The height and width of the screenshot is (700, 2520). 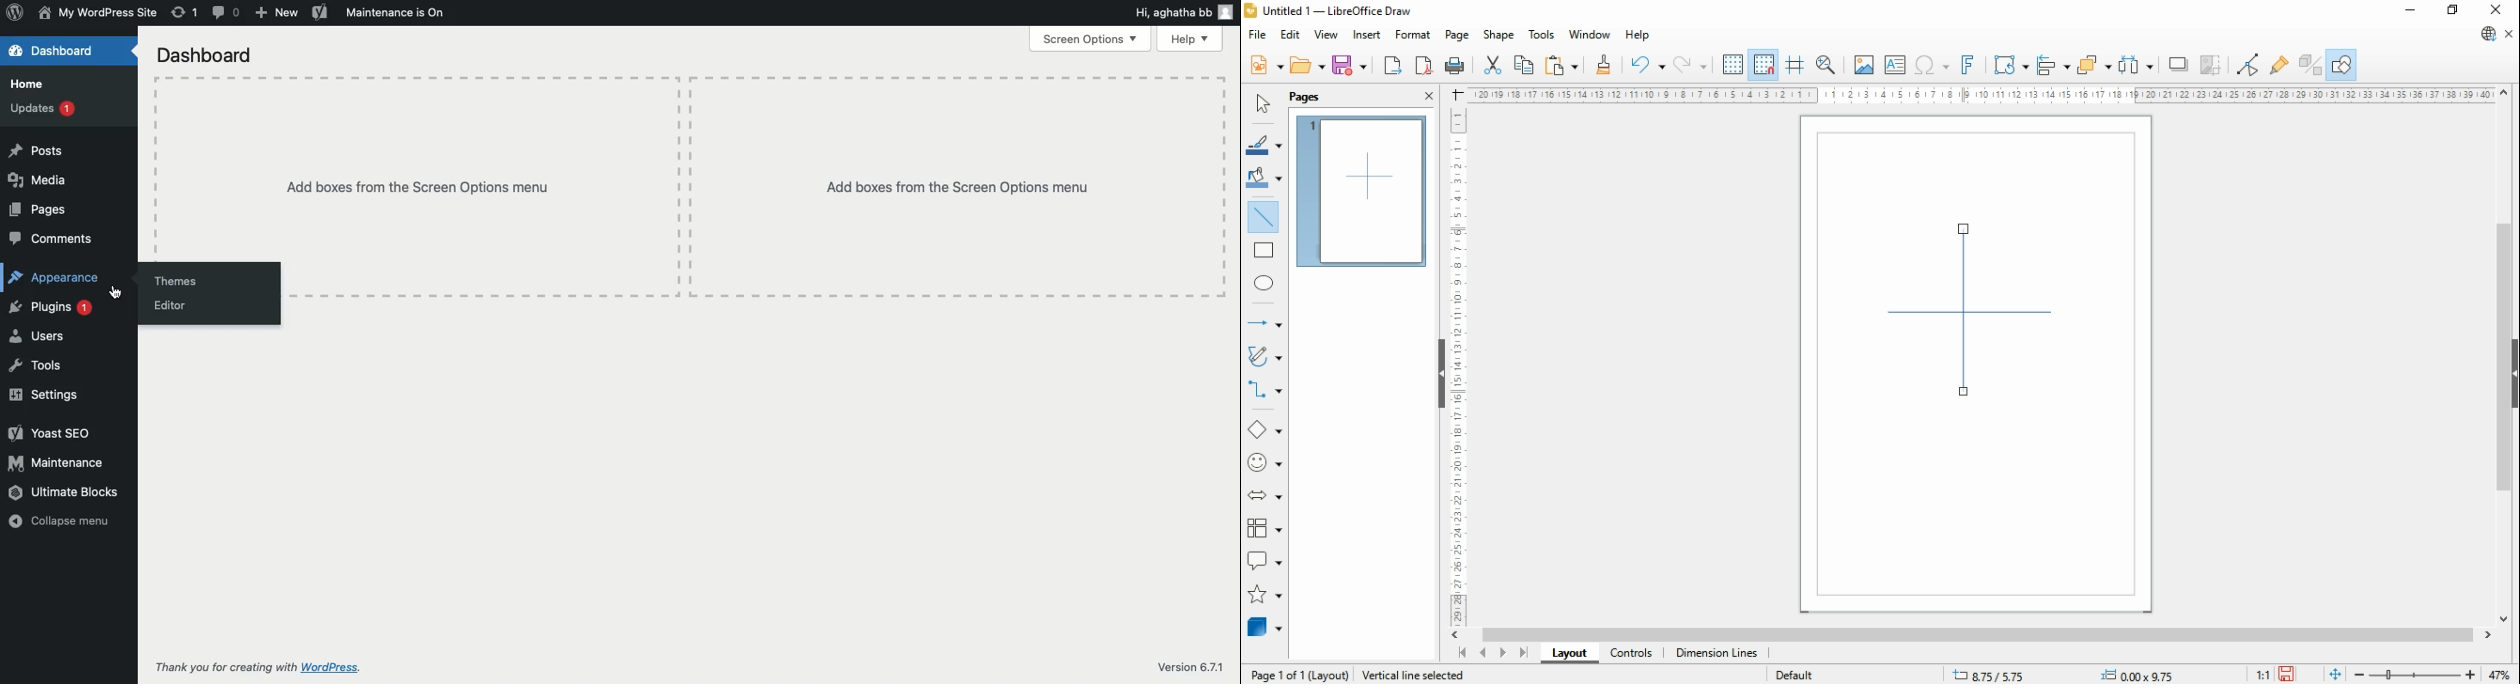 What do you see at coordinates (2510, 34) in the screenshot?
I see `close document` at bounding box center [2510, 34].